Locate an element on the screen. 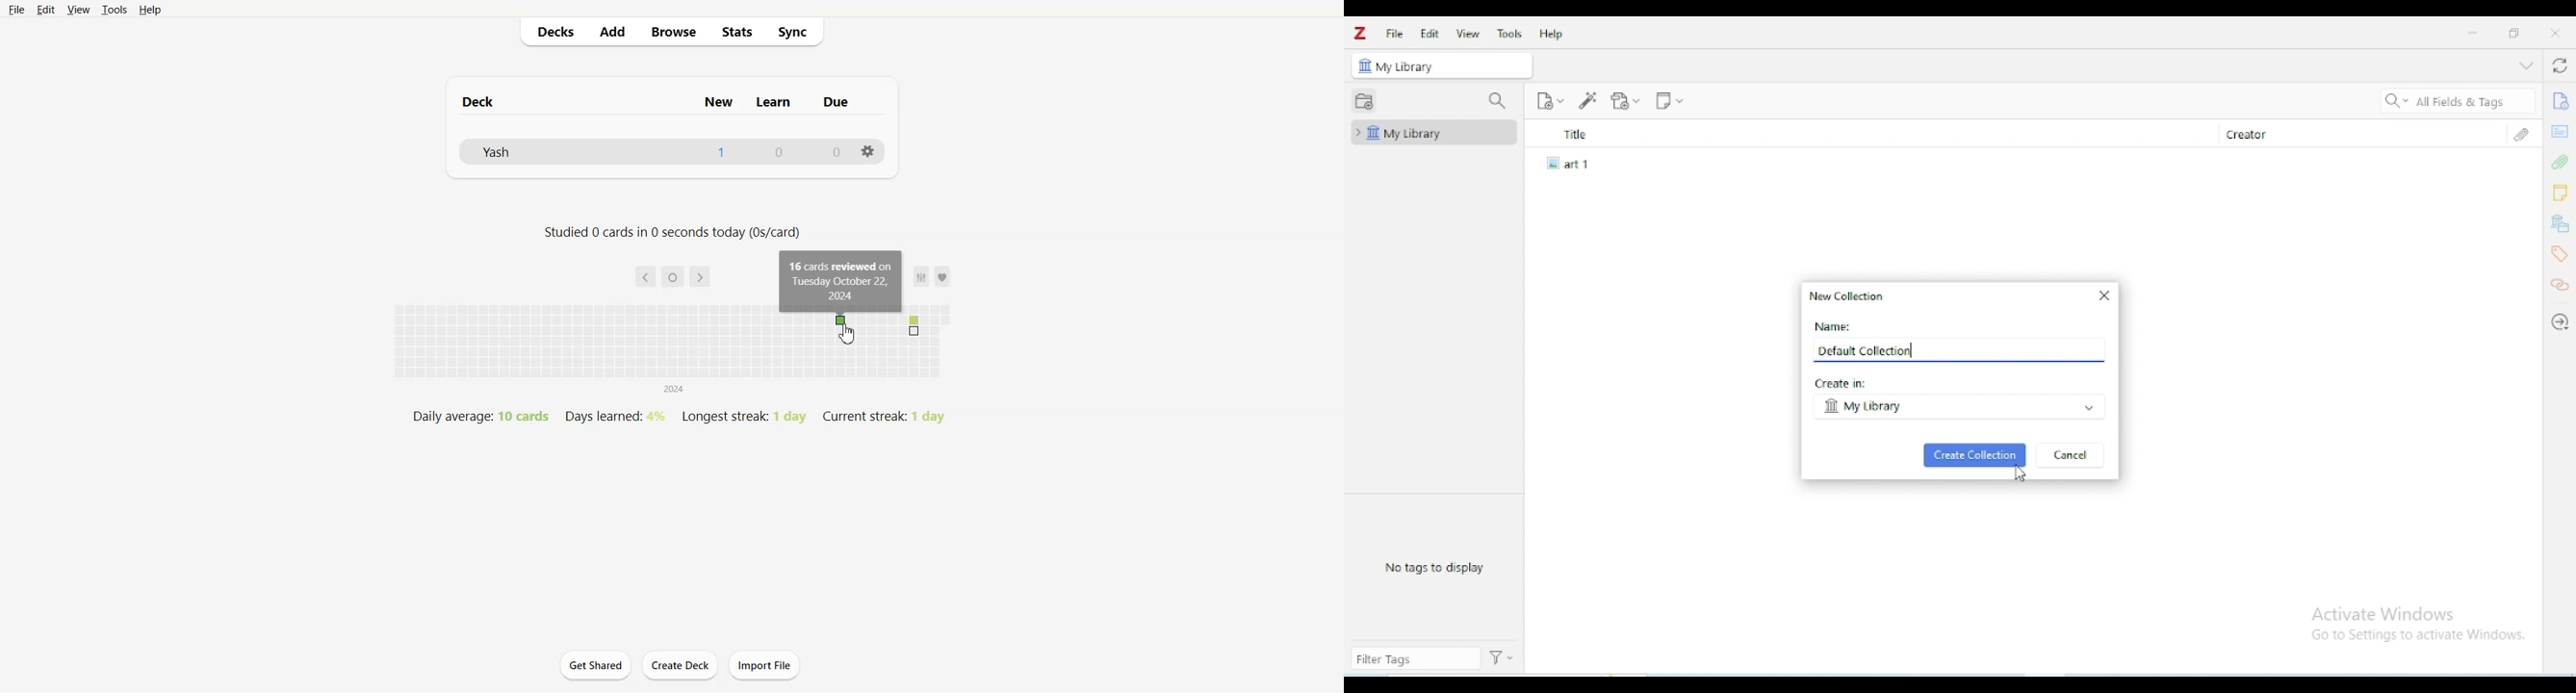  card reviewed is located at coordinates (839, 321).